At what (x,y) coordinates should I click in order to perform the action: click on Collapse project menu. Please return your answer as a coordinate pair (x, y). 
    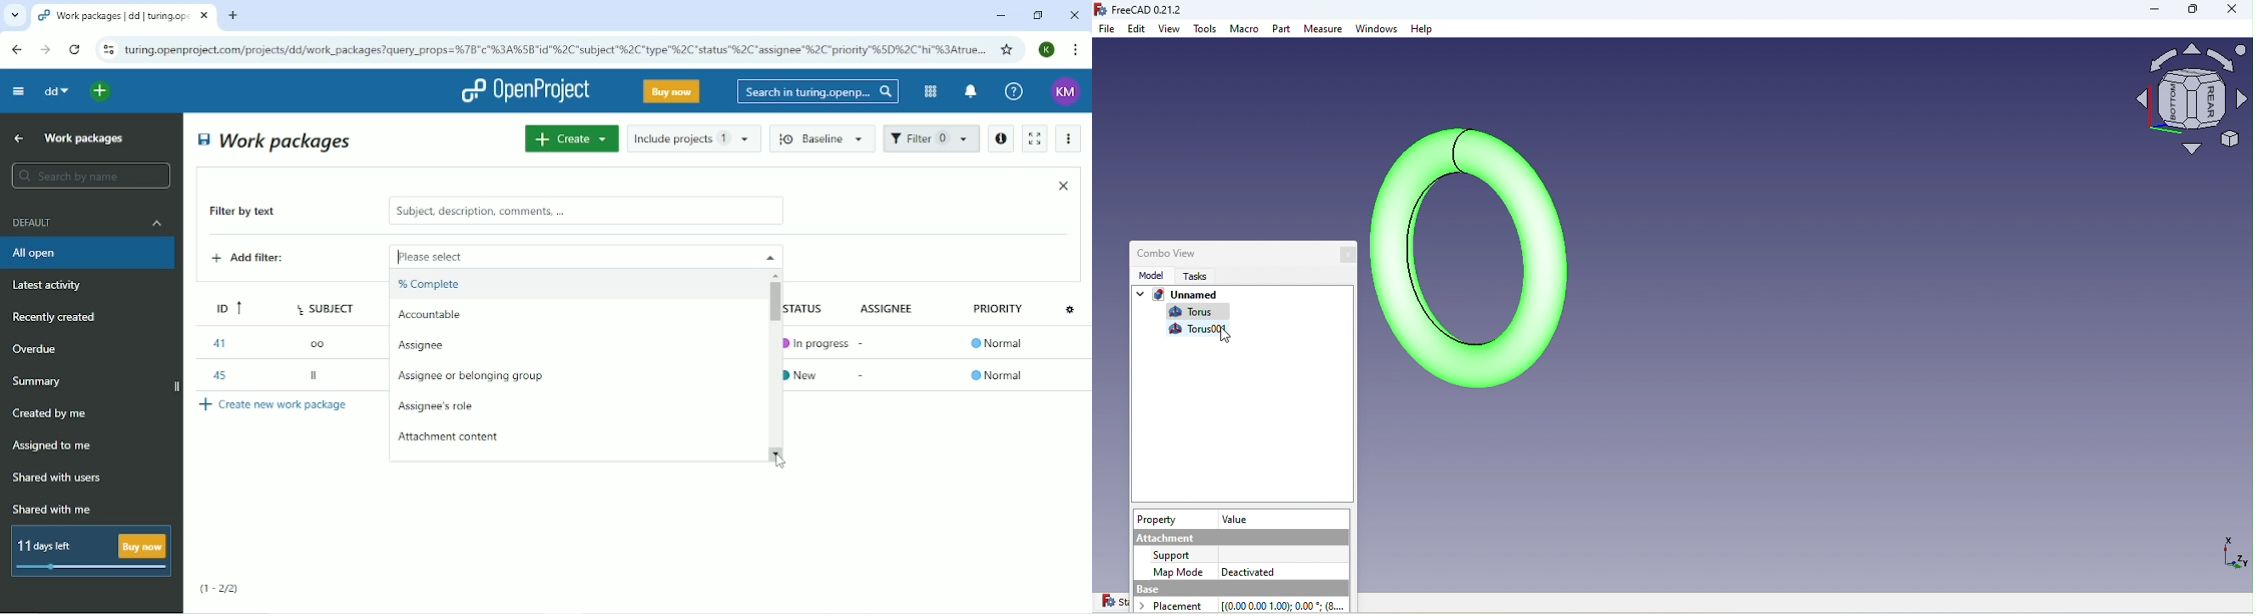
    Looking at the image, I should click on (17, 90).